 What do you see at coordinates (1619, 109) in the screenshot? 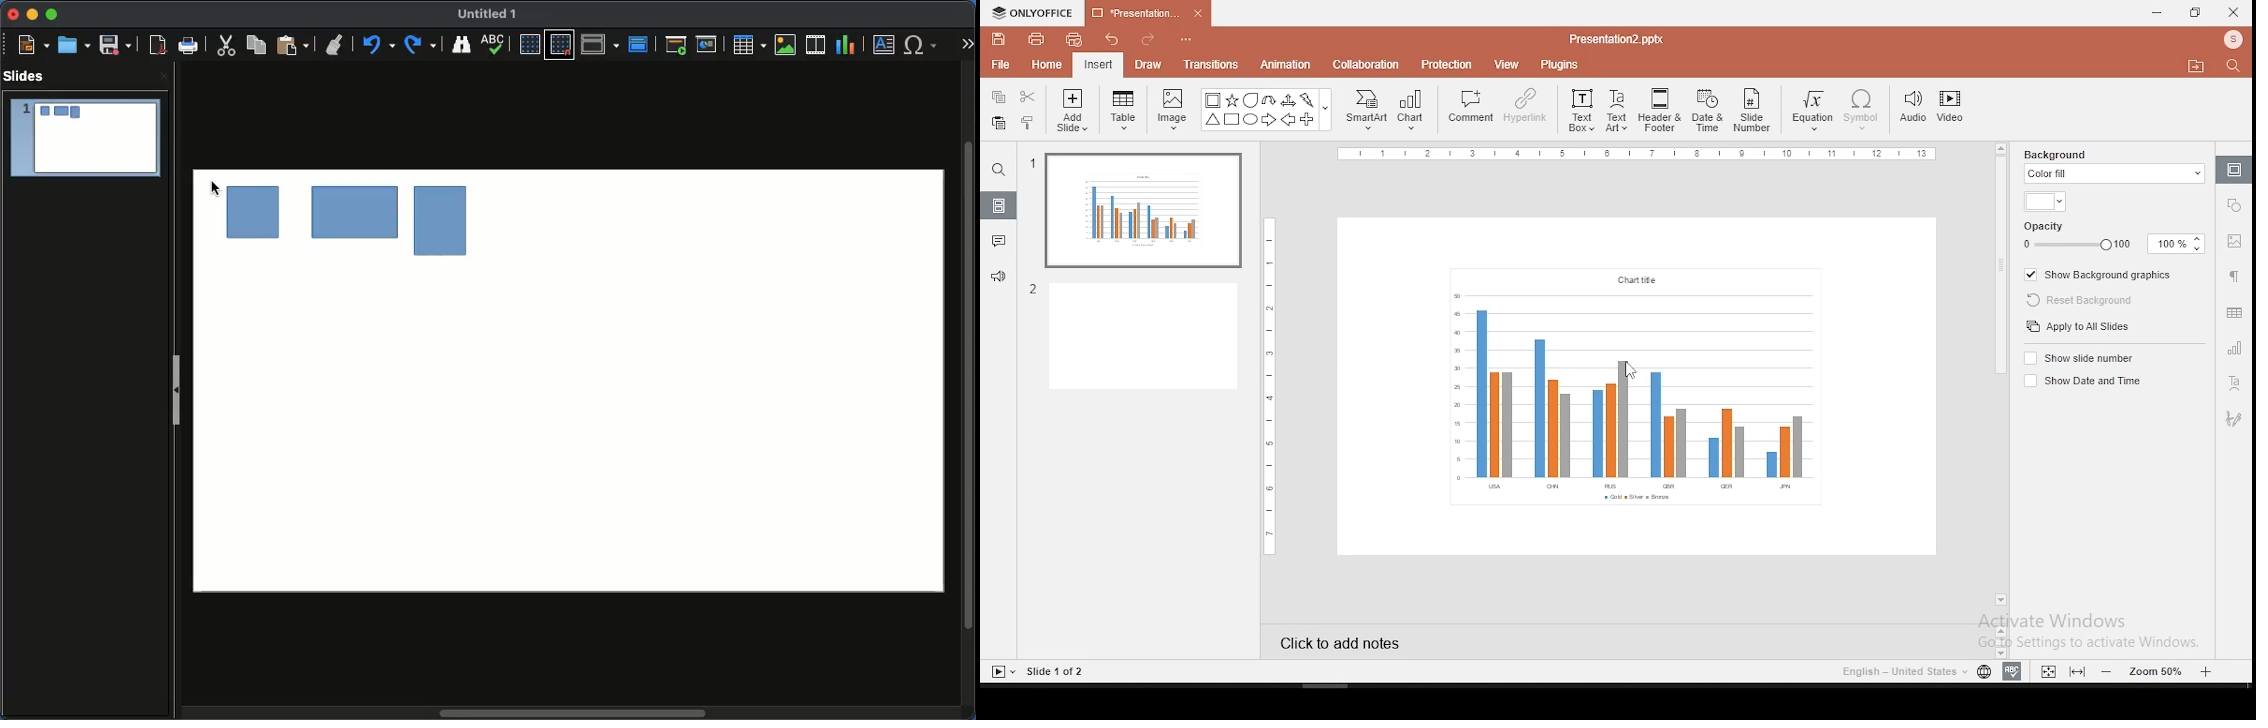
I see `text art` at bounding box center [1619, 109].